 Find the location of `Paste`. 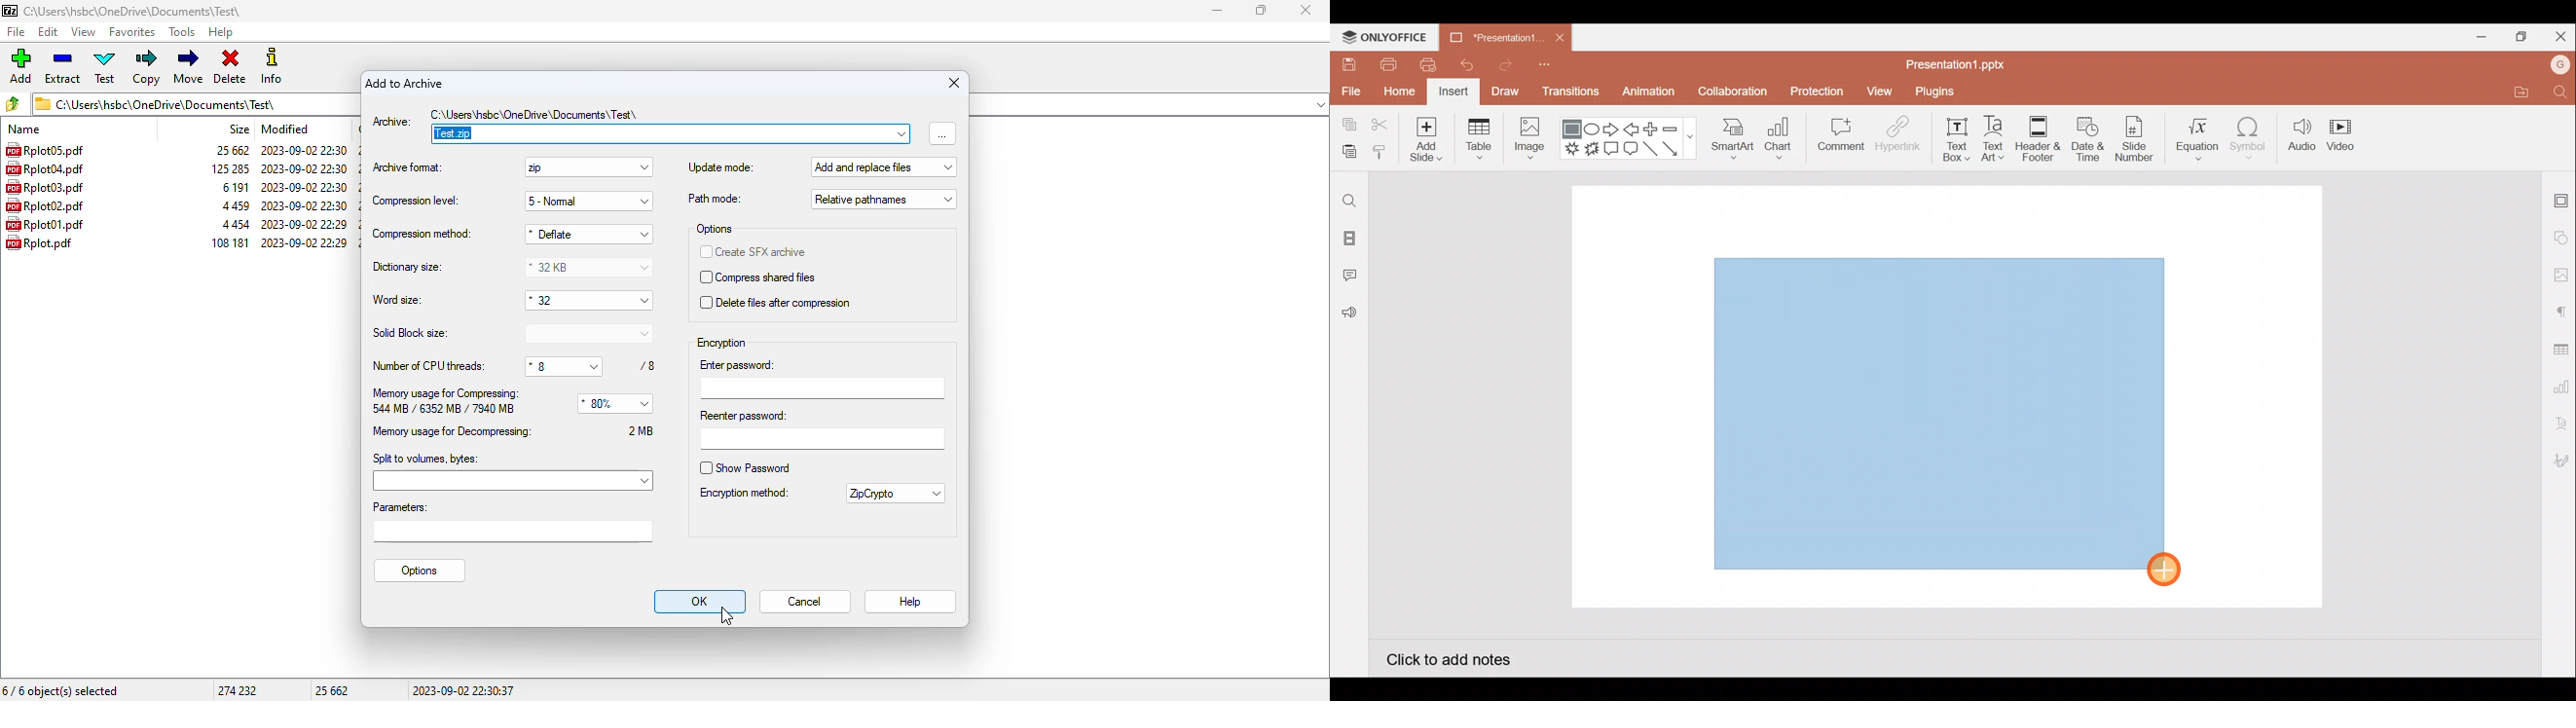

Paste is located at coordinates (1346, 153).